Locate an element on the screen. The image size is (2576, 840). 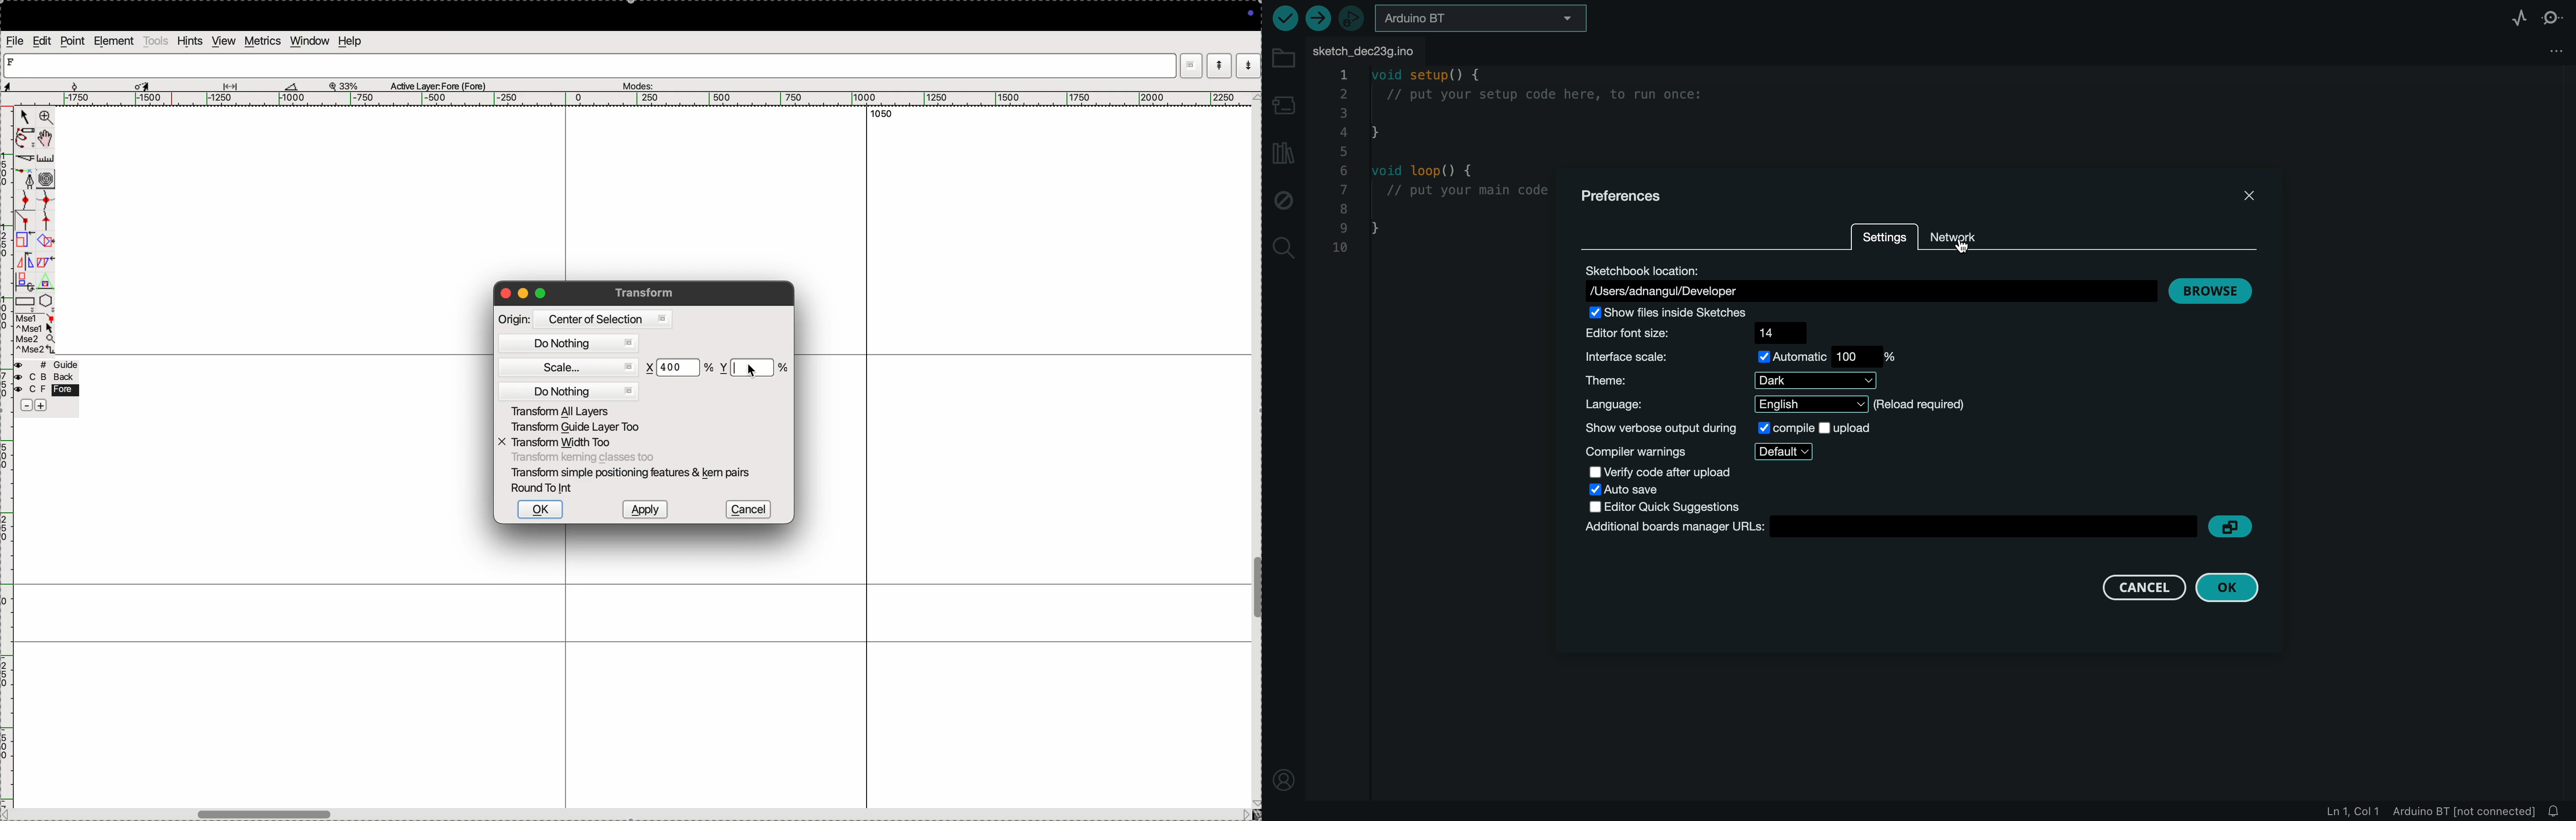
file is located at coordinates (16, 41).